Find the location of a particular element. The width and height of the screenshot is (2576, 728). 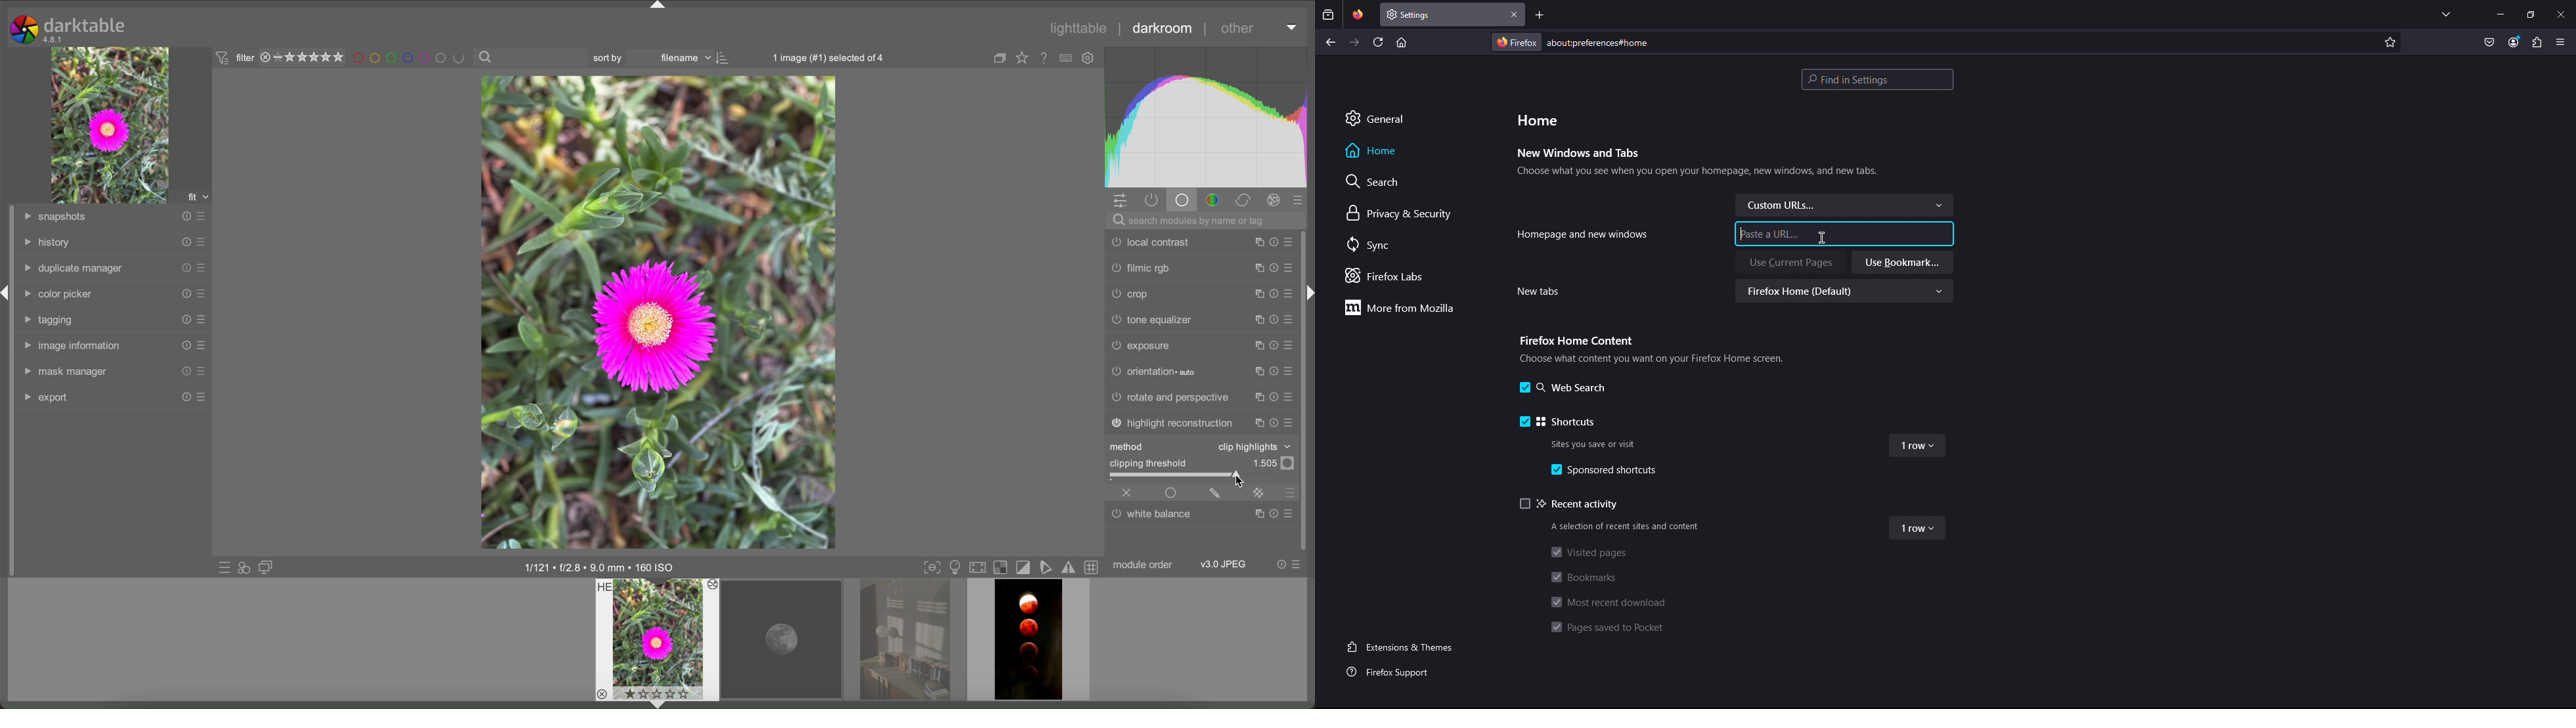

Pocket is located at coordinates (2490, 43).